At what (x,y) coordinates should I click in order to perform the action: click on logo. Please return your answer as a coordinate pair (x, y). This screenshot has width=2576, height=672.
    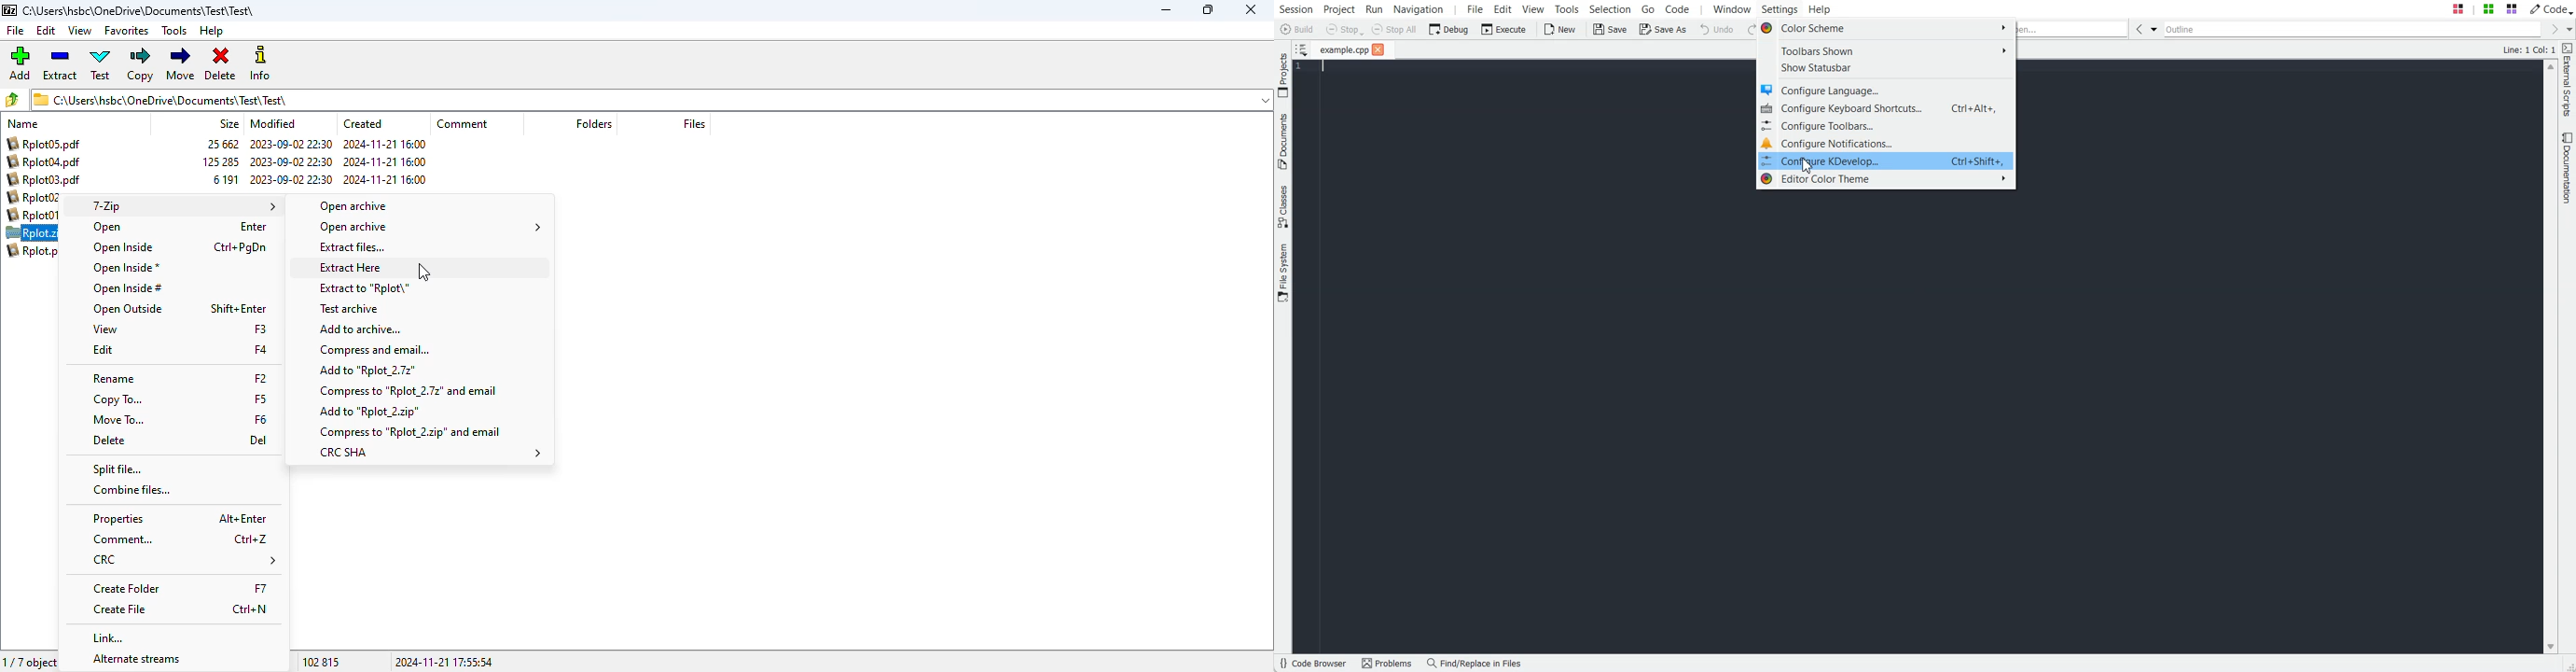
    Looking at the image, I should click on (8, 10).